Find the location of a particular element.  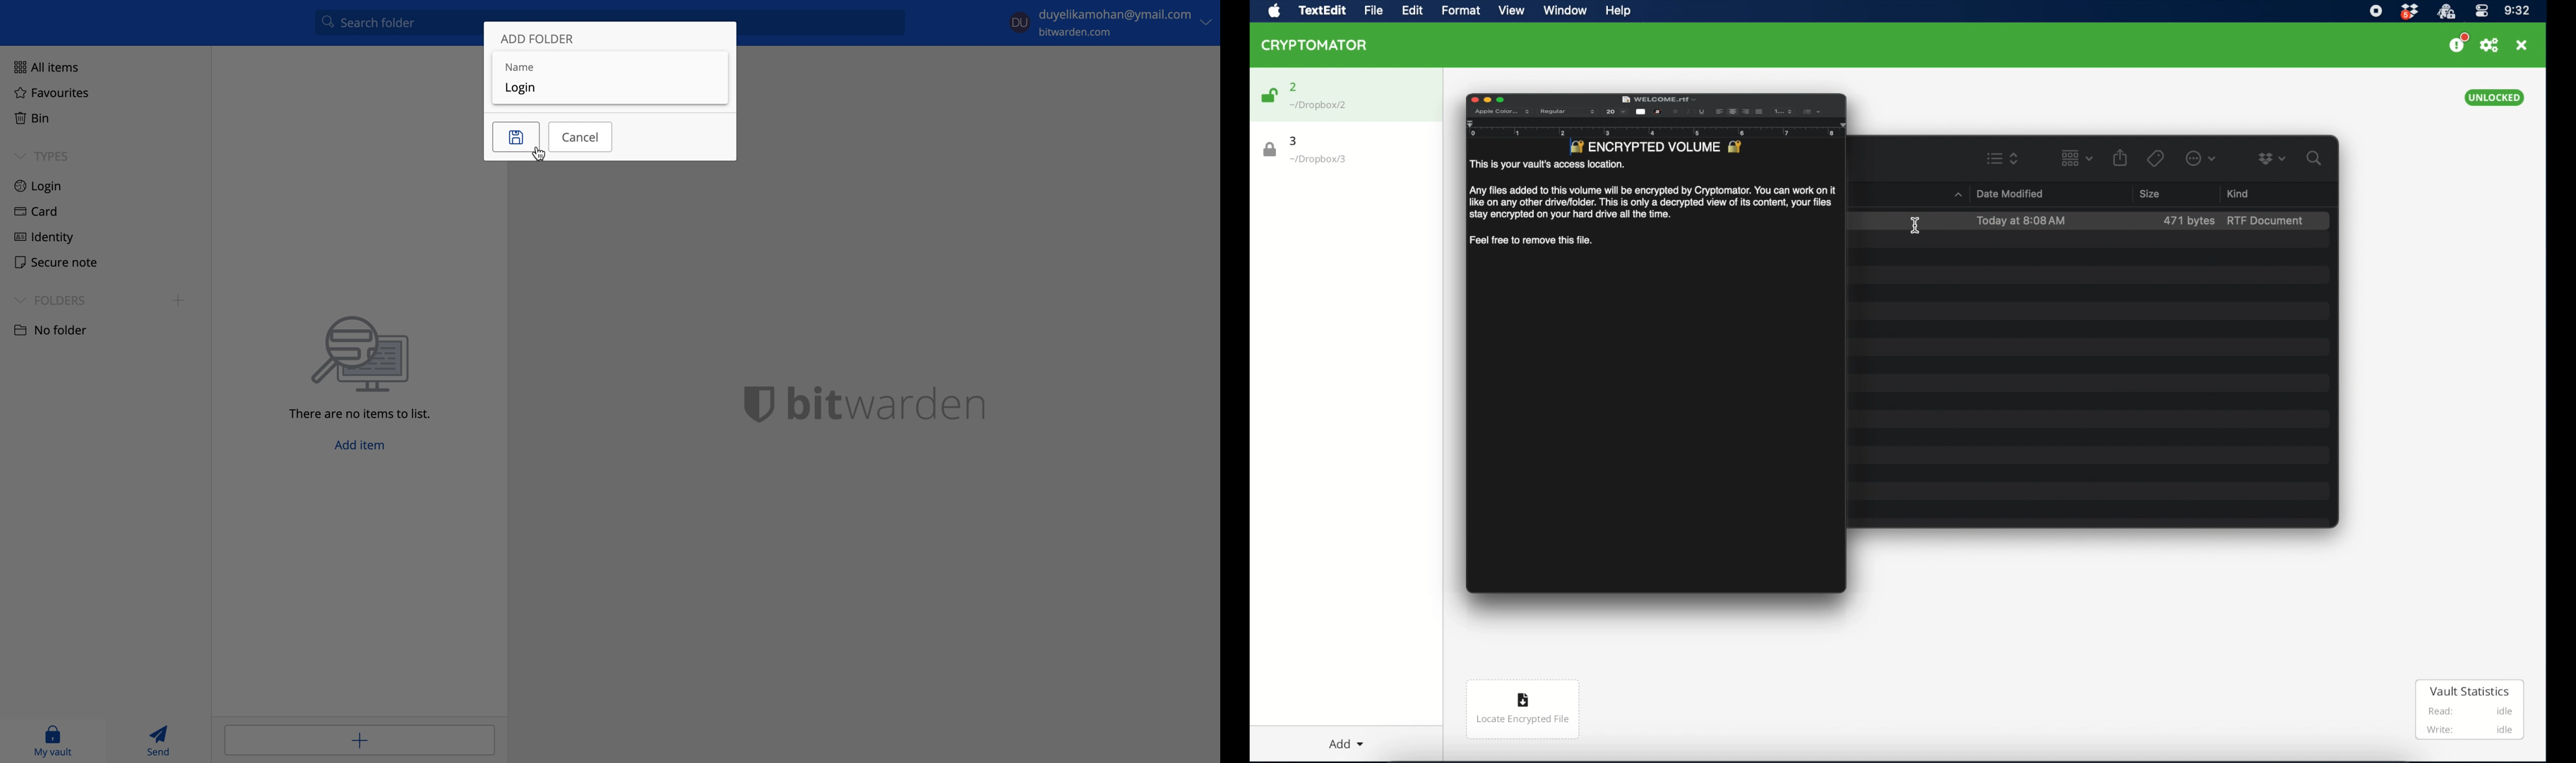

bitwarden.com is located at coordinates (1080, 33).